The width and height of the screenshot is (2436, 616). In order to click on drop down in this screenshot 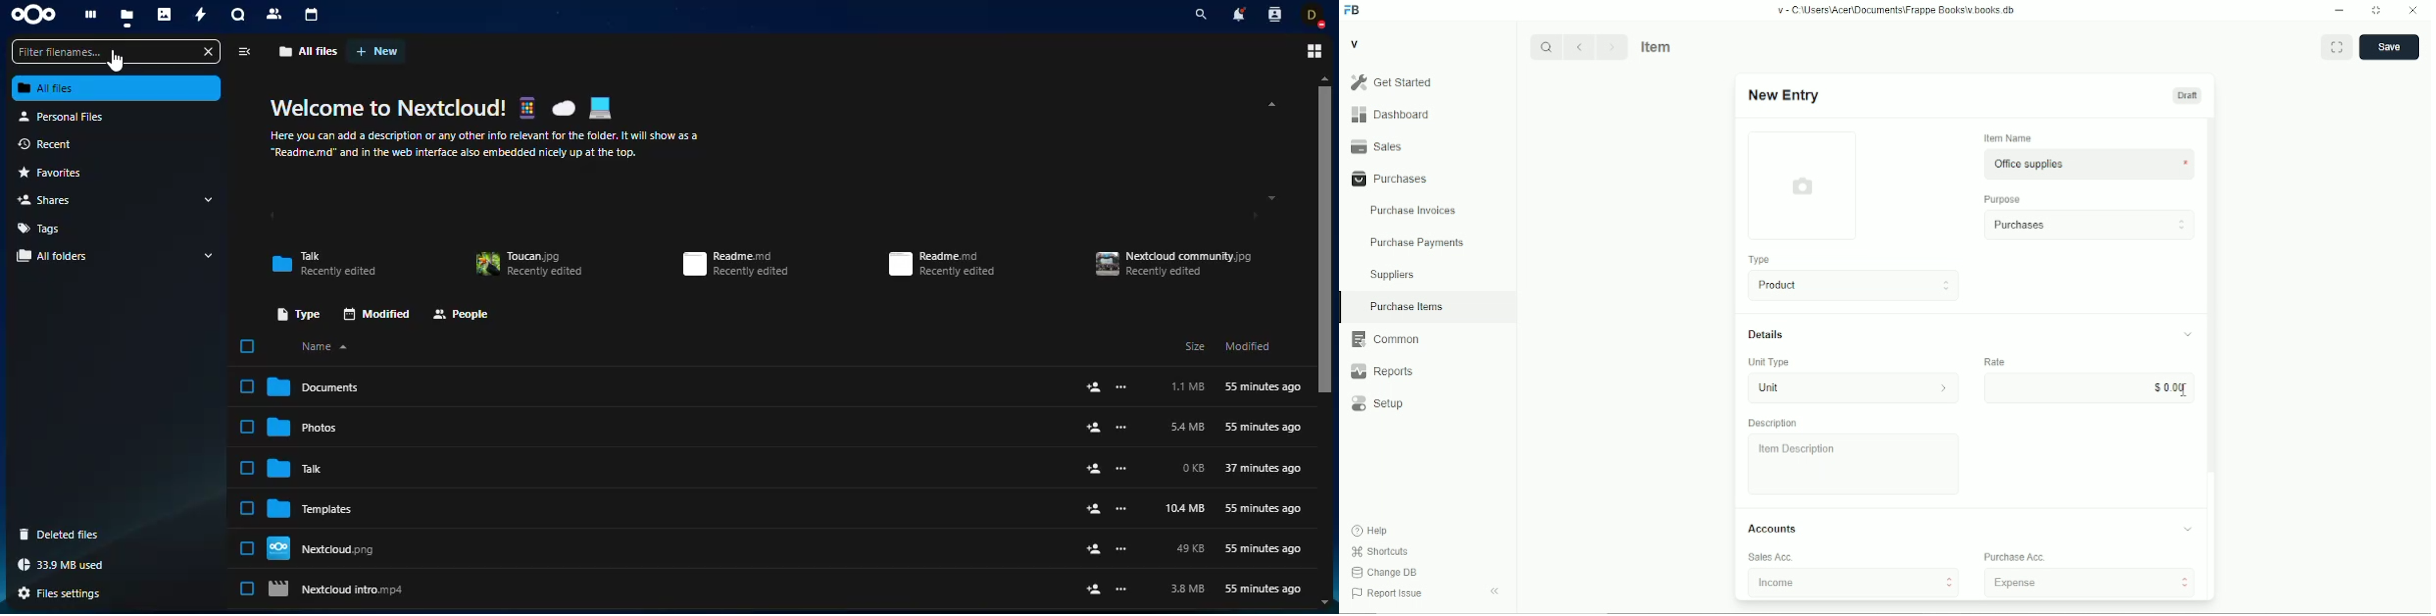, I will do `click(210, 255)`.